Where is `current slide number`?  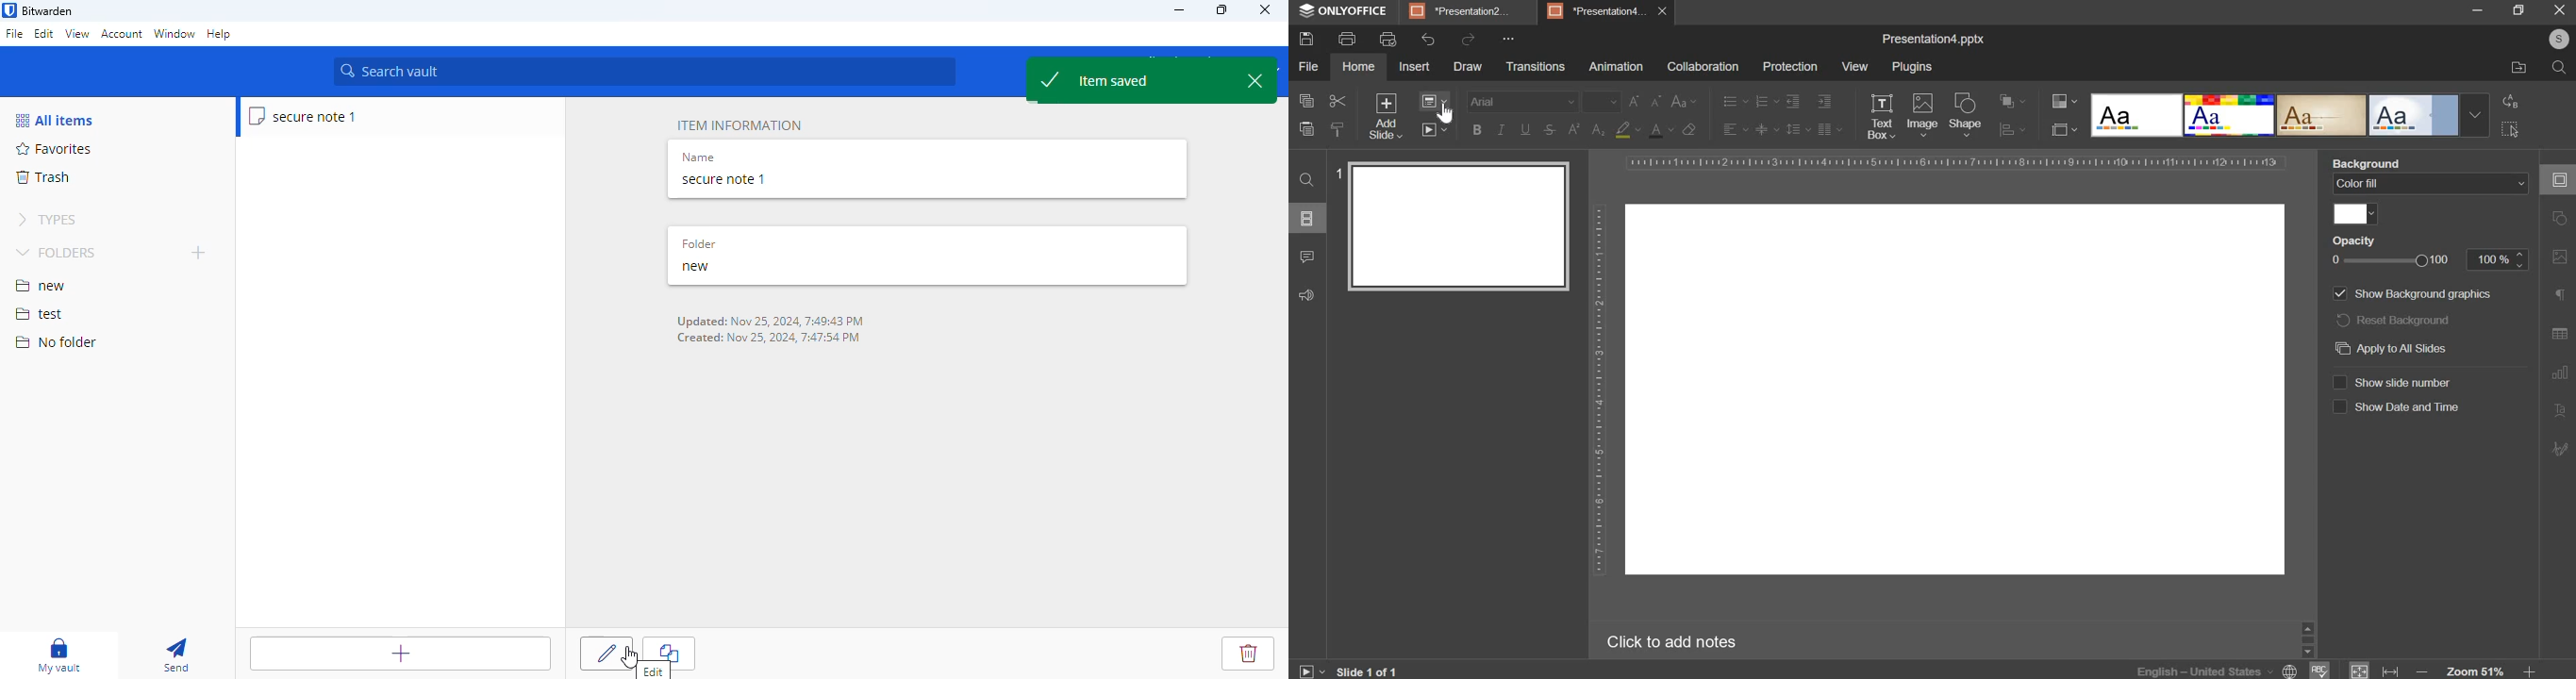
current slide number is located at coordinates (1371, 671).